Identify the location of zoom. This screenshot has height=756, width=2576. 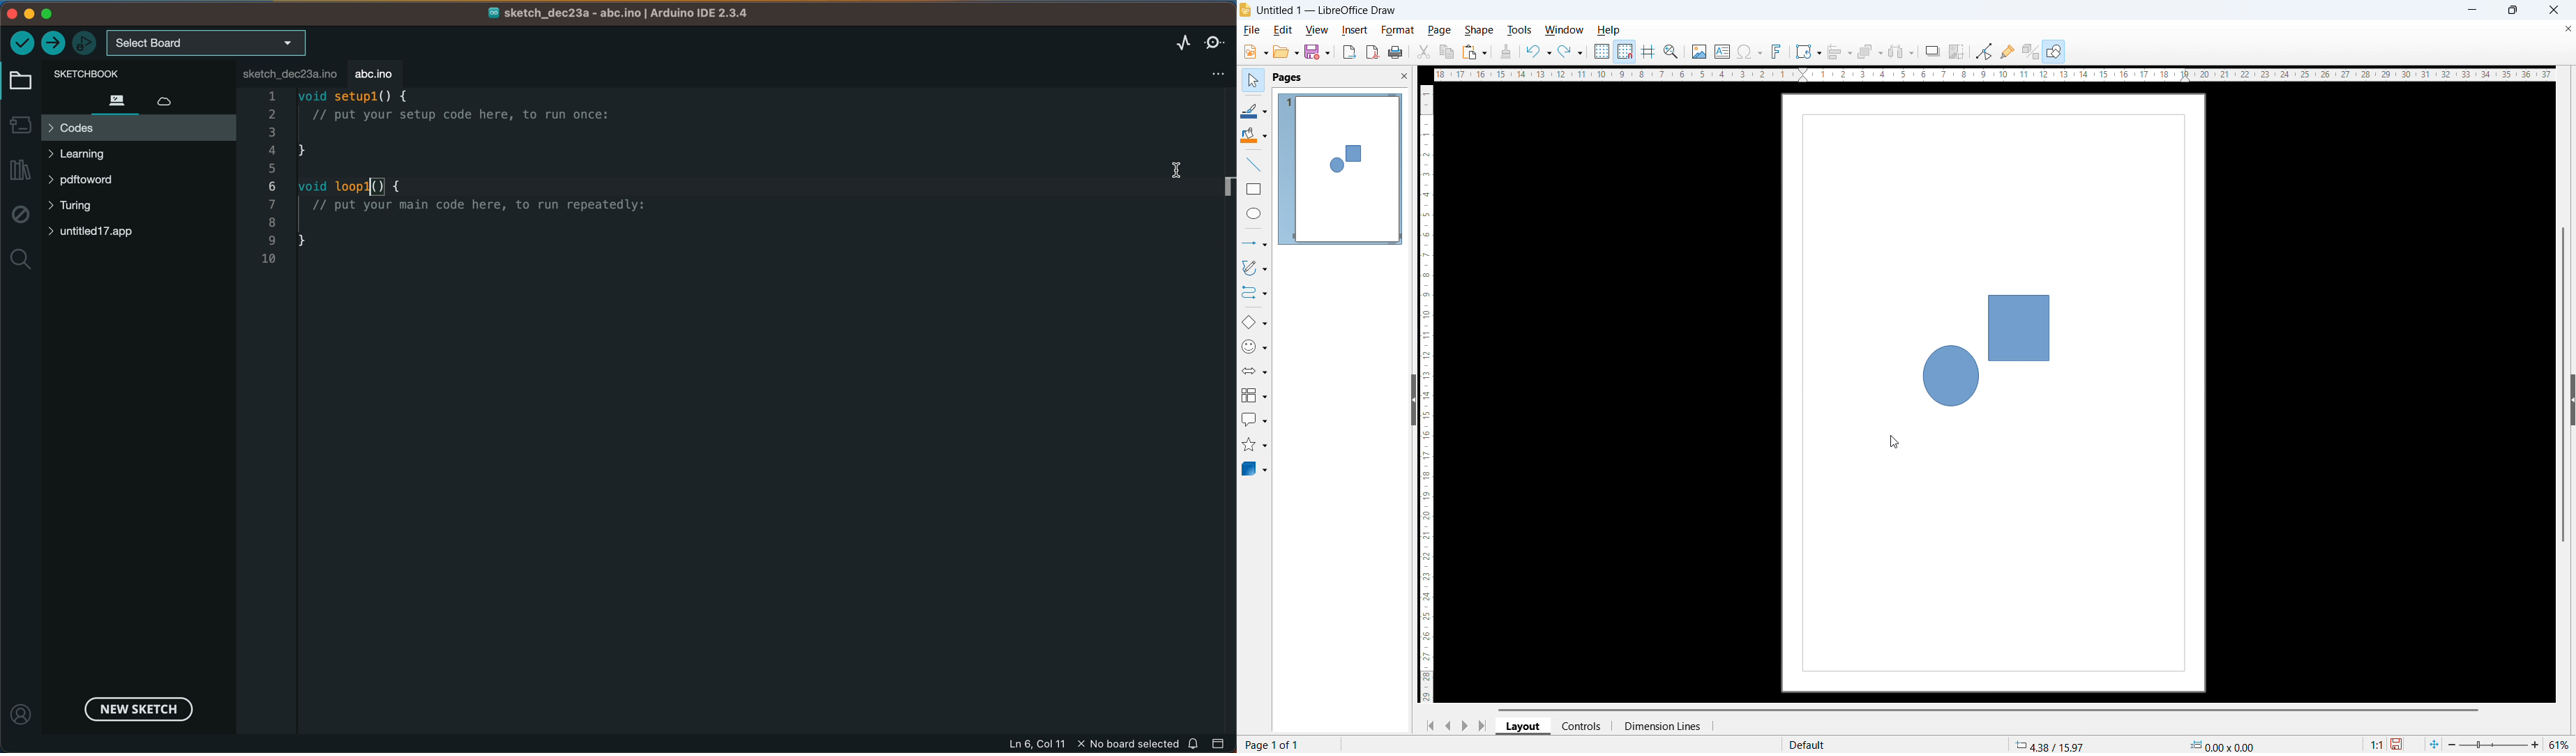
(1672, 52).